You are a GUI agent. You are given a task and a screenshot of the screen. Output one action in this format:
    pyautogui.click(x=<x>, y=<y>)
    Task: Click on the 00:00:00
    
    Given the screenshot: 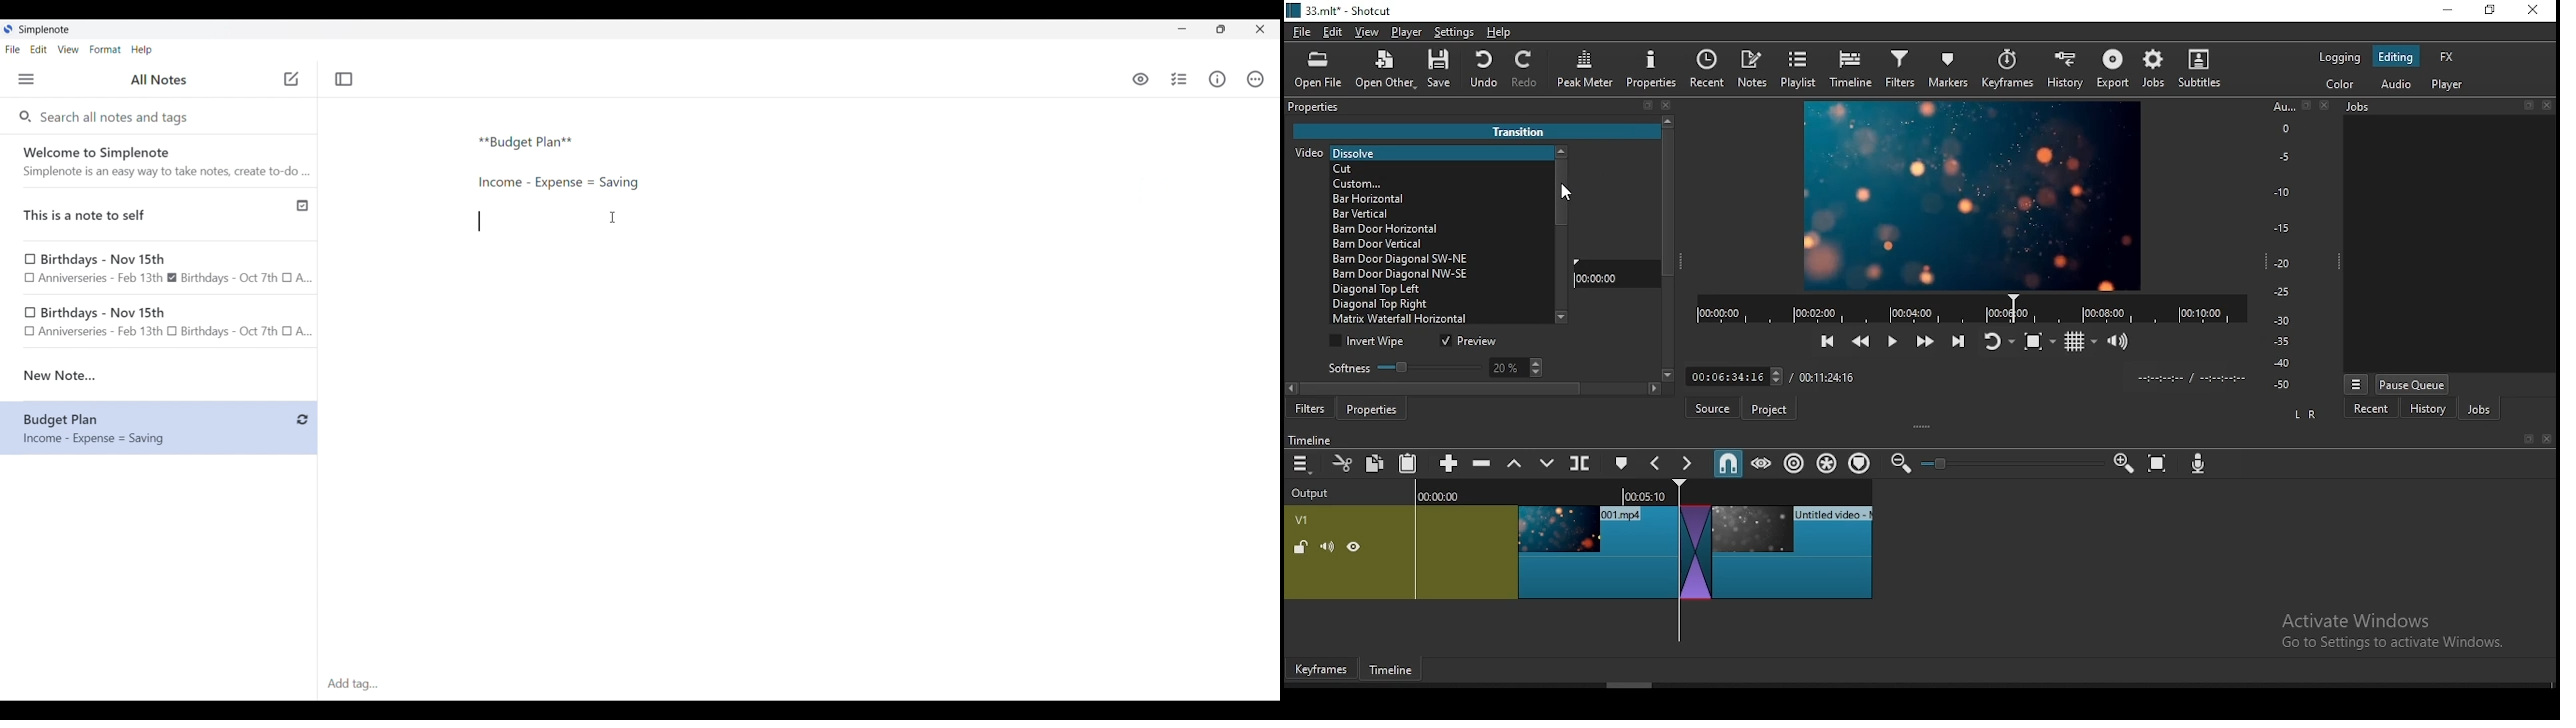 What is the action you would take?
    pyautogui.click(x=1601, y=277)
    